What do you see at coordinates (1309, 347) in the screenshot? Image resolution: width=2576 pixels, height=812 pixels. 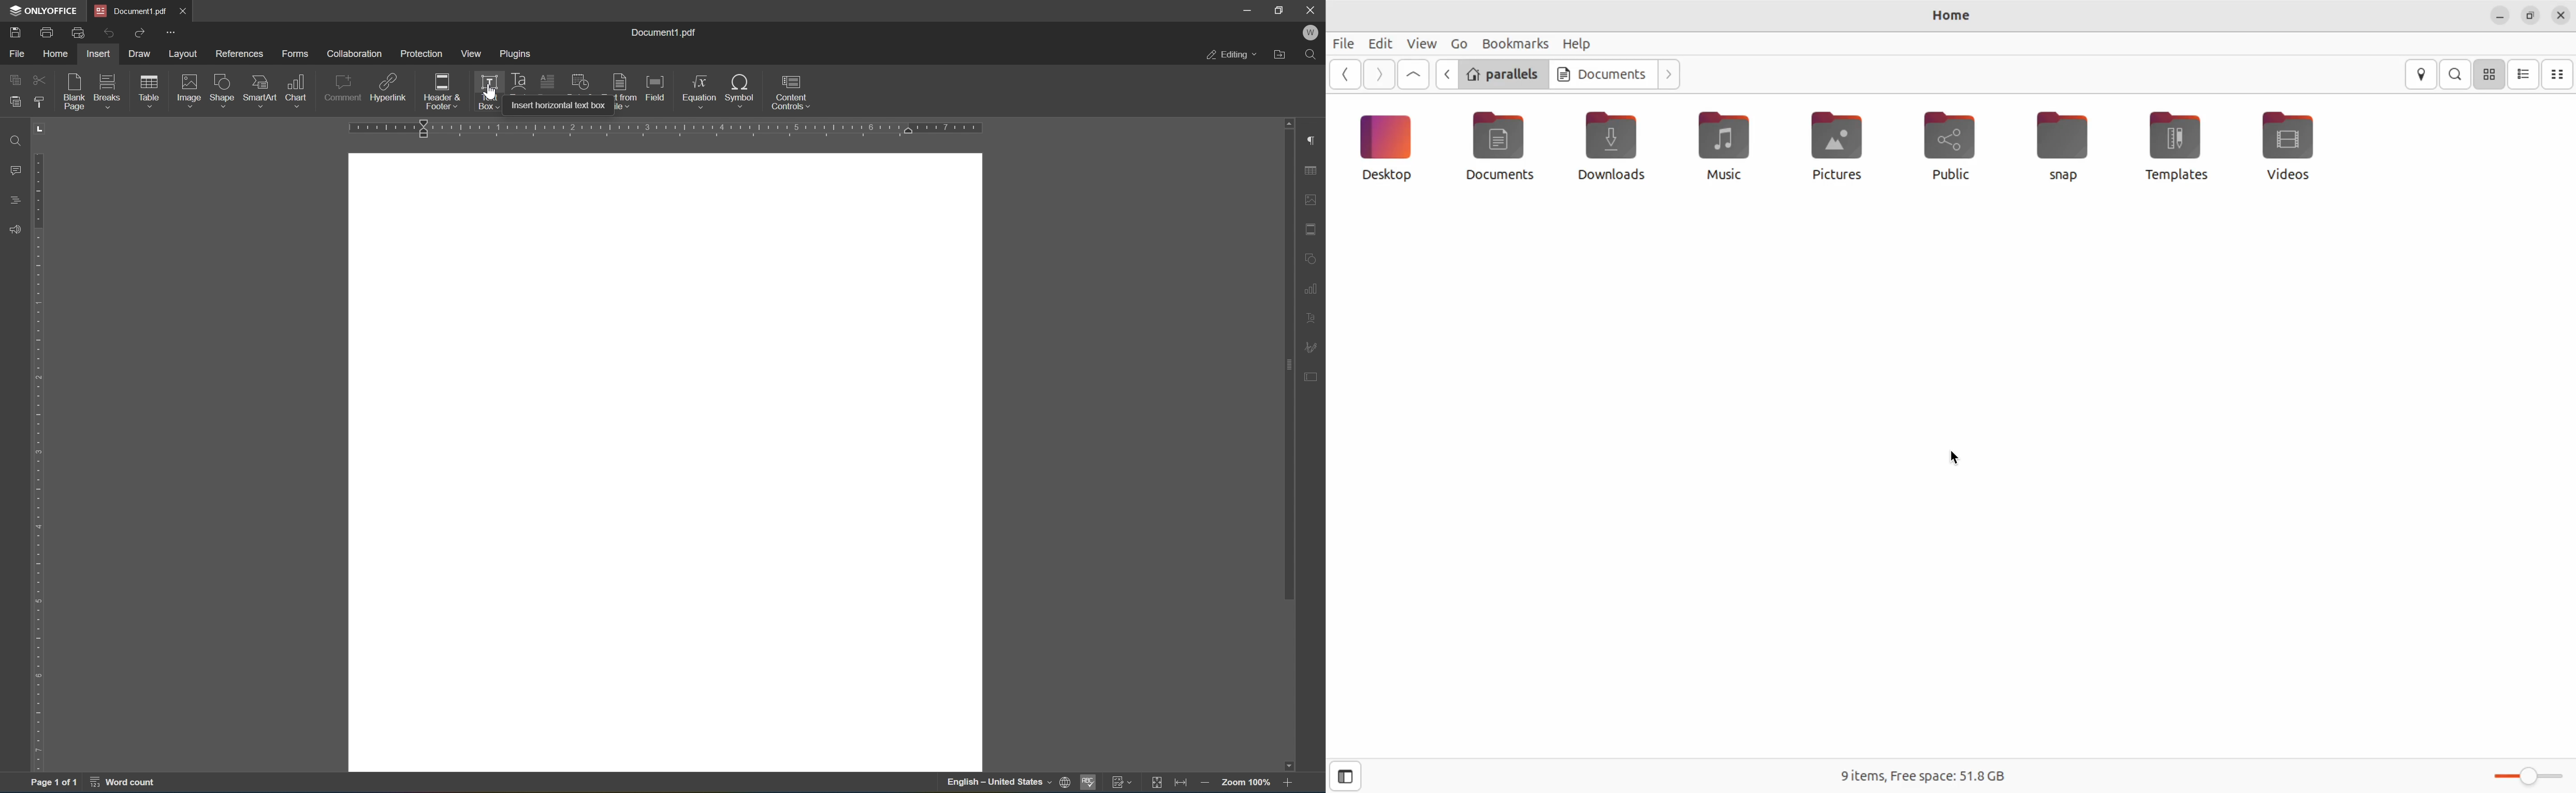 I see `signature settings` at bounding box center [1309, 347].